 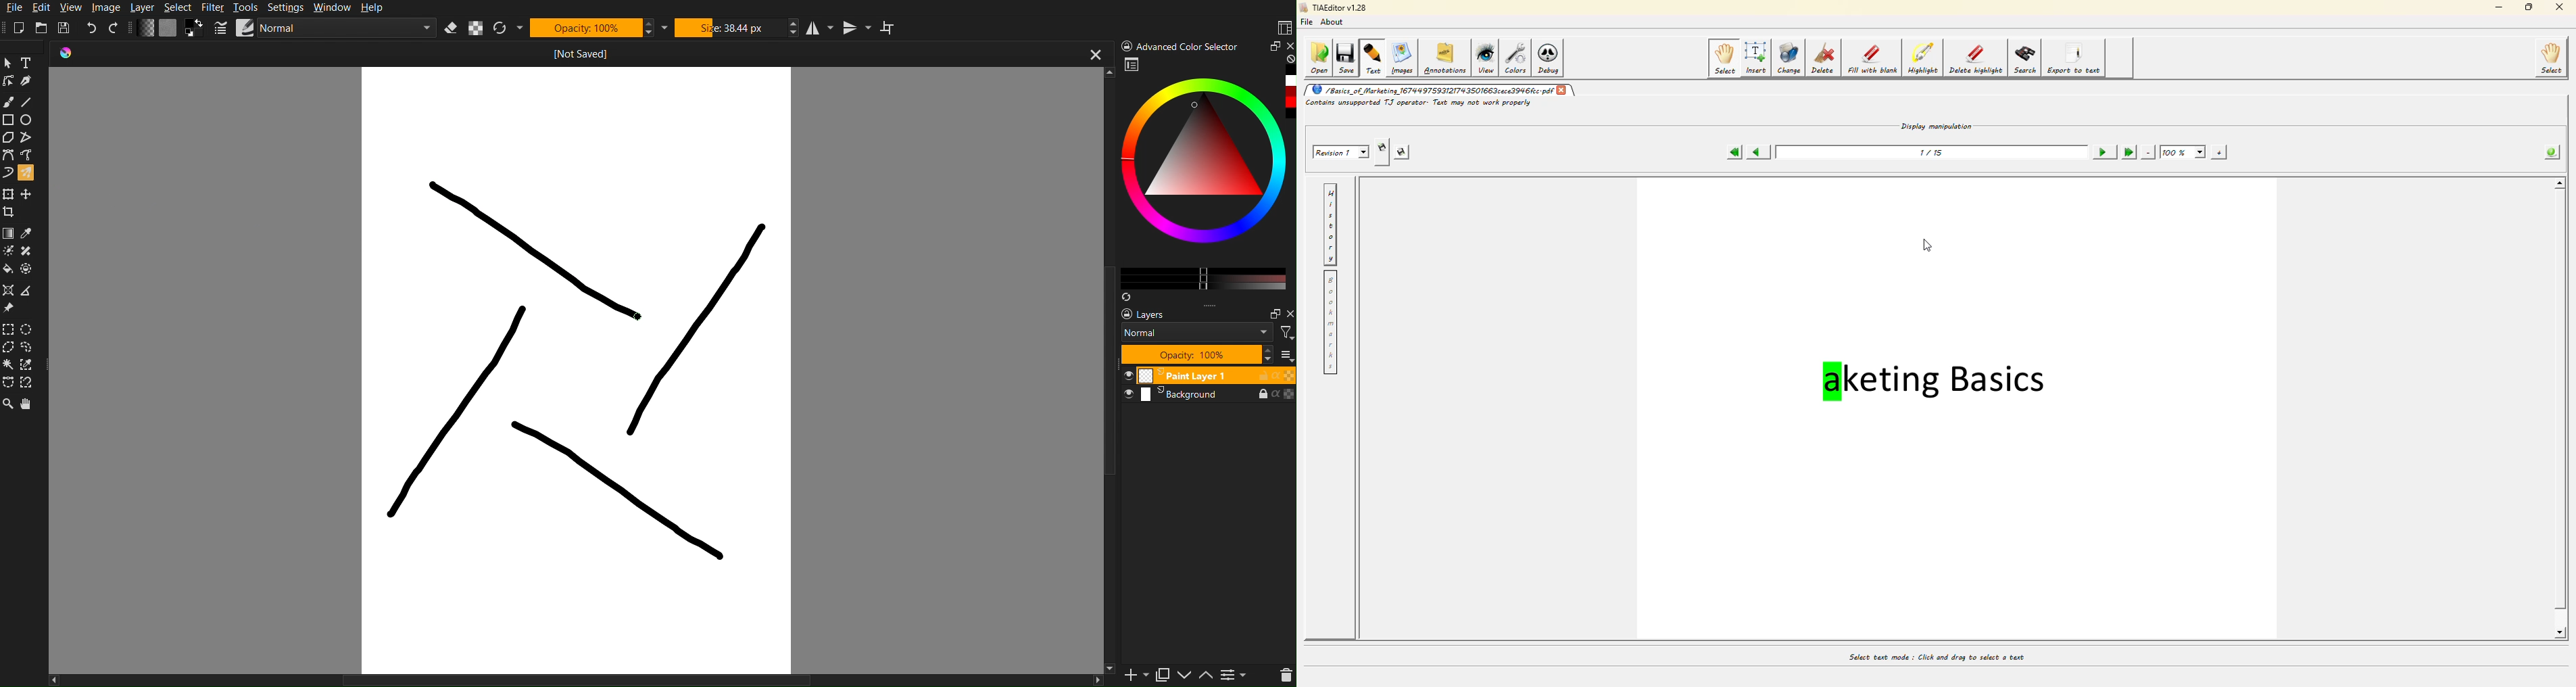 What do you see at coordinates (9, 232) in the screenshot?
I see `Gradient` at bounding box center [9, 232].